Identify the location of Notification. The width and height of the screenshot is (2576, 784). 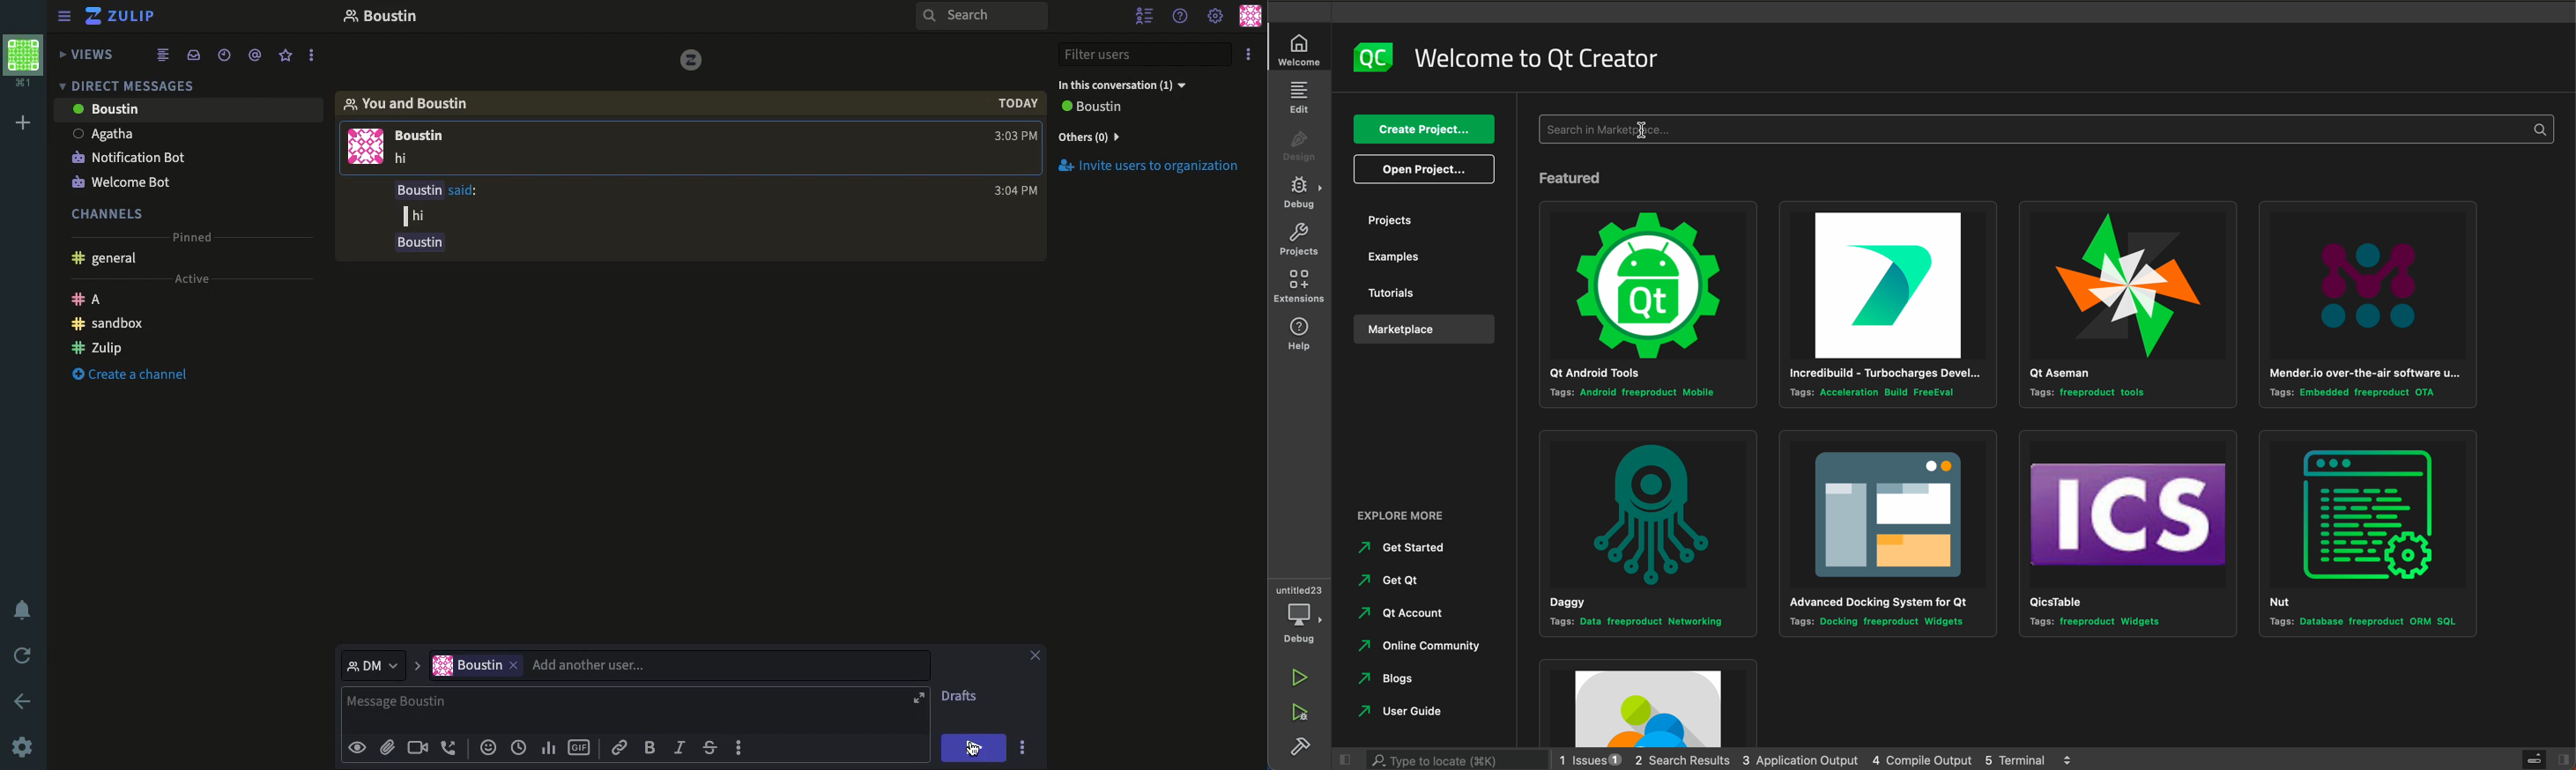
(23, 611).